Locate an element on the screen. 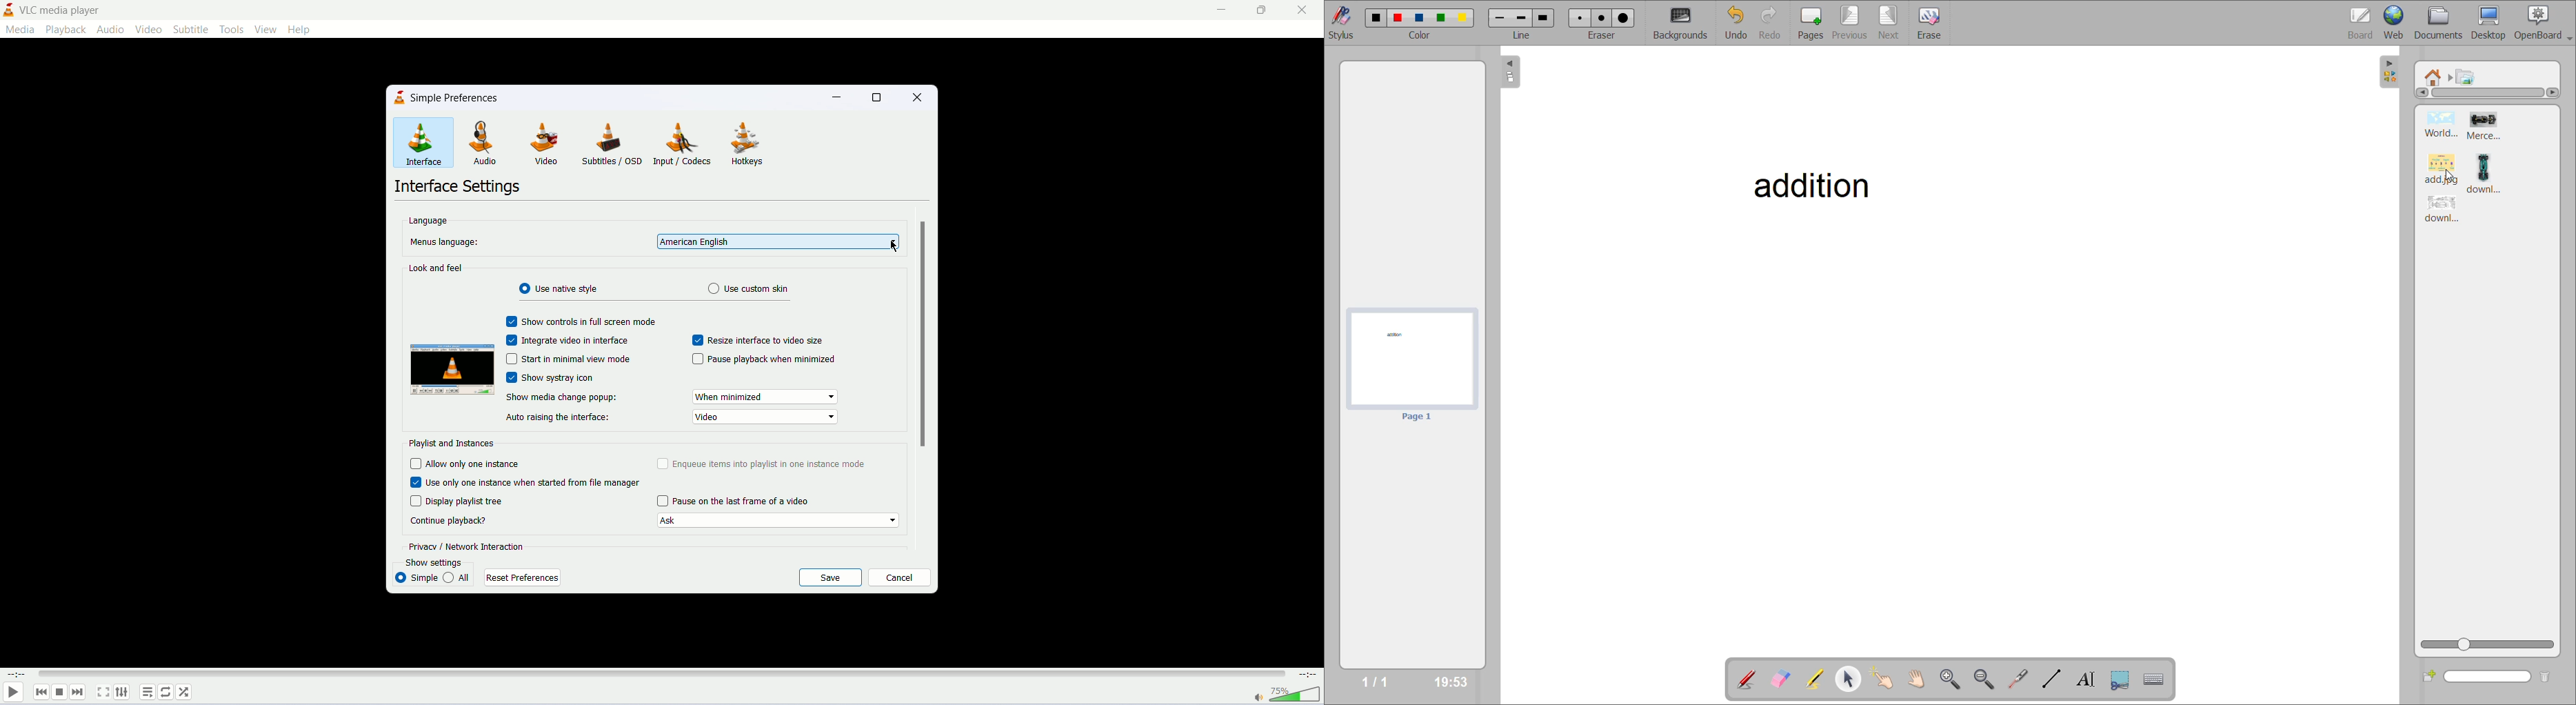 This screenshot has height=728, width=2576. interface settings is located at coordinates (456, 188).